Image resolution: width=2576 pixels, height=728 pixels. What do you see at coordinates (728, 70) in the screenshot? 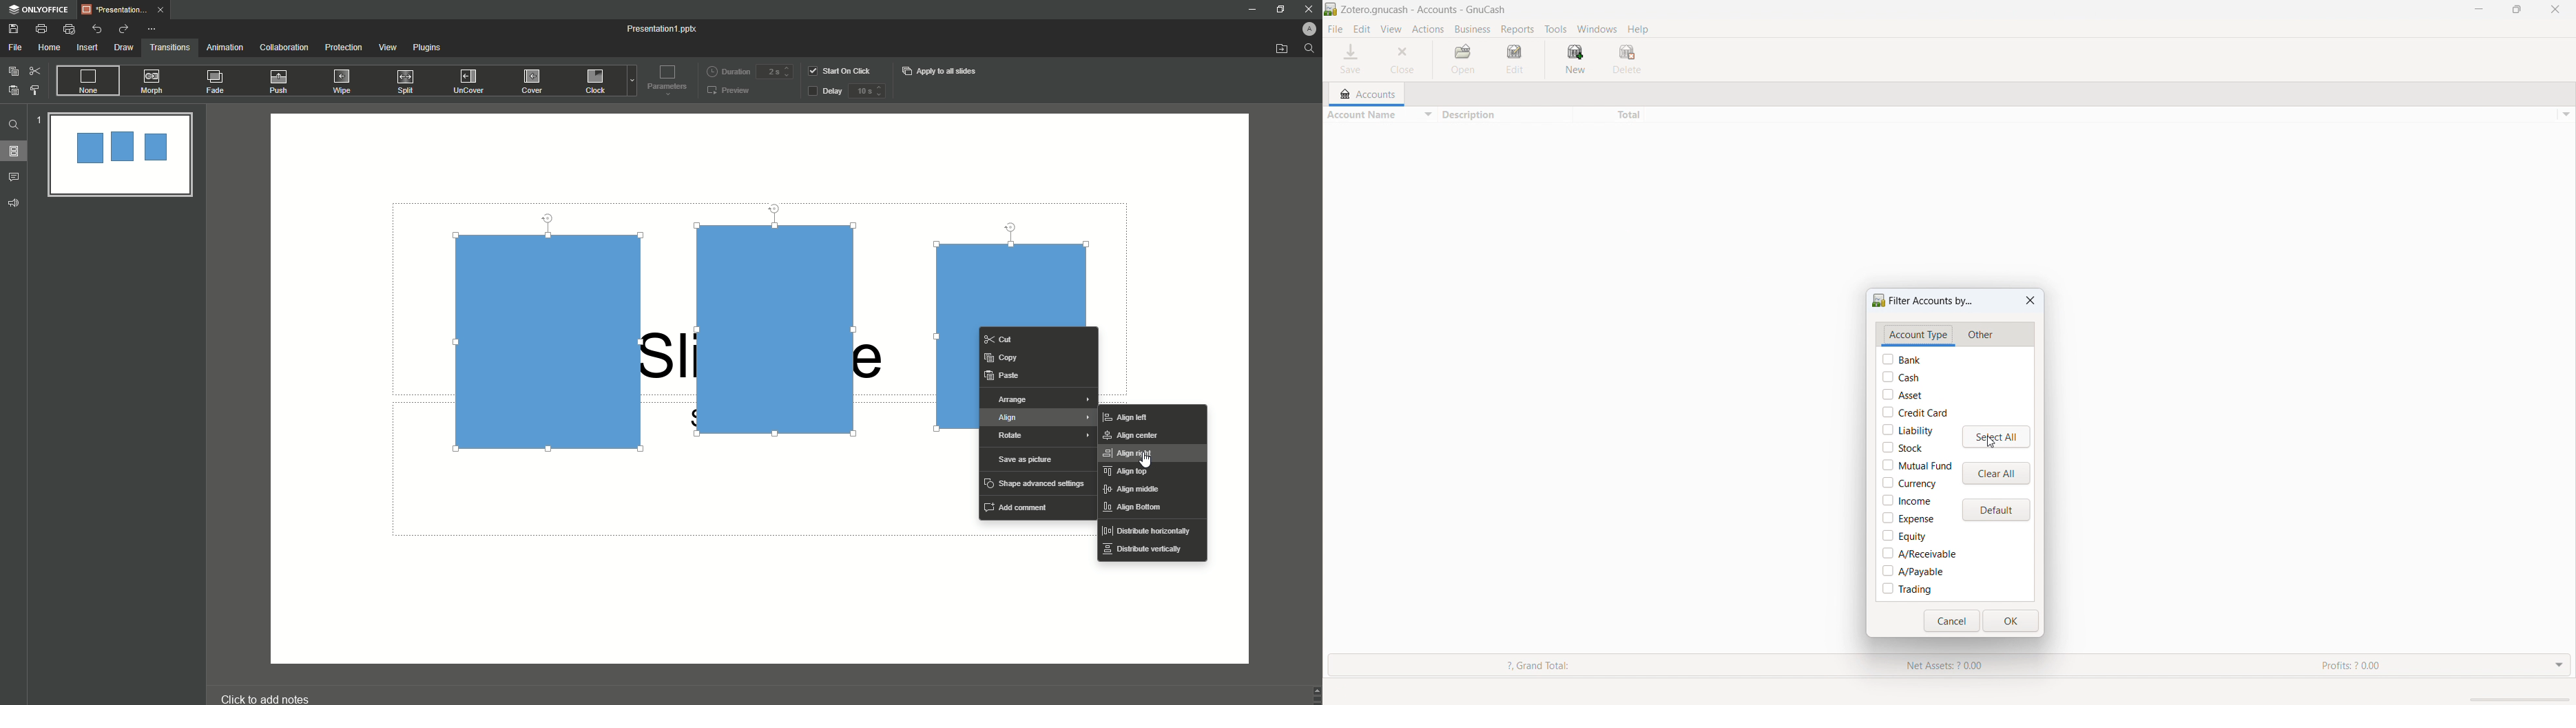
I see `Duration` at bounding box center [728, 70].